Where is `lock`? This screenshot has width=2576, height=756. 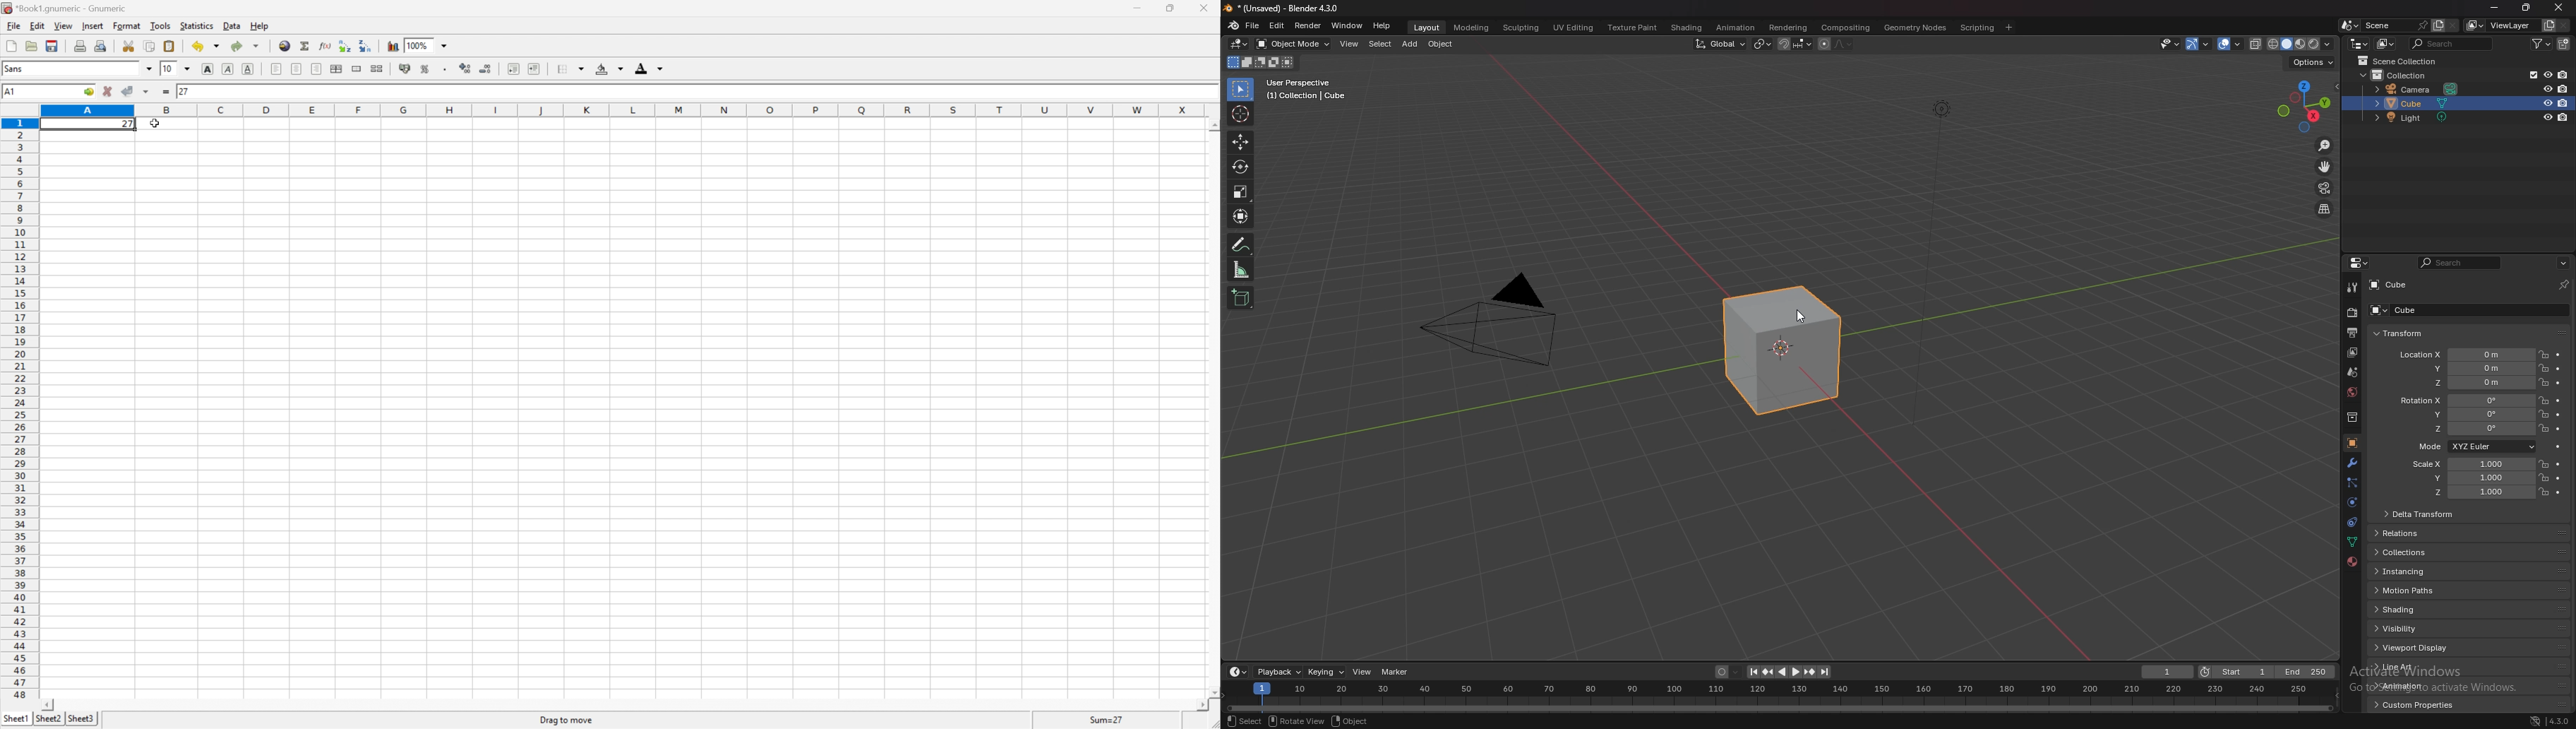 lock is located at coordinates (2544, 401).